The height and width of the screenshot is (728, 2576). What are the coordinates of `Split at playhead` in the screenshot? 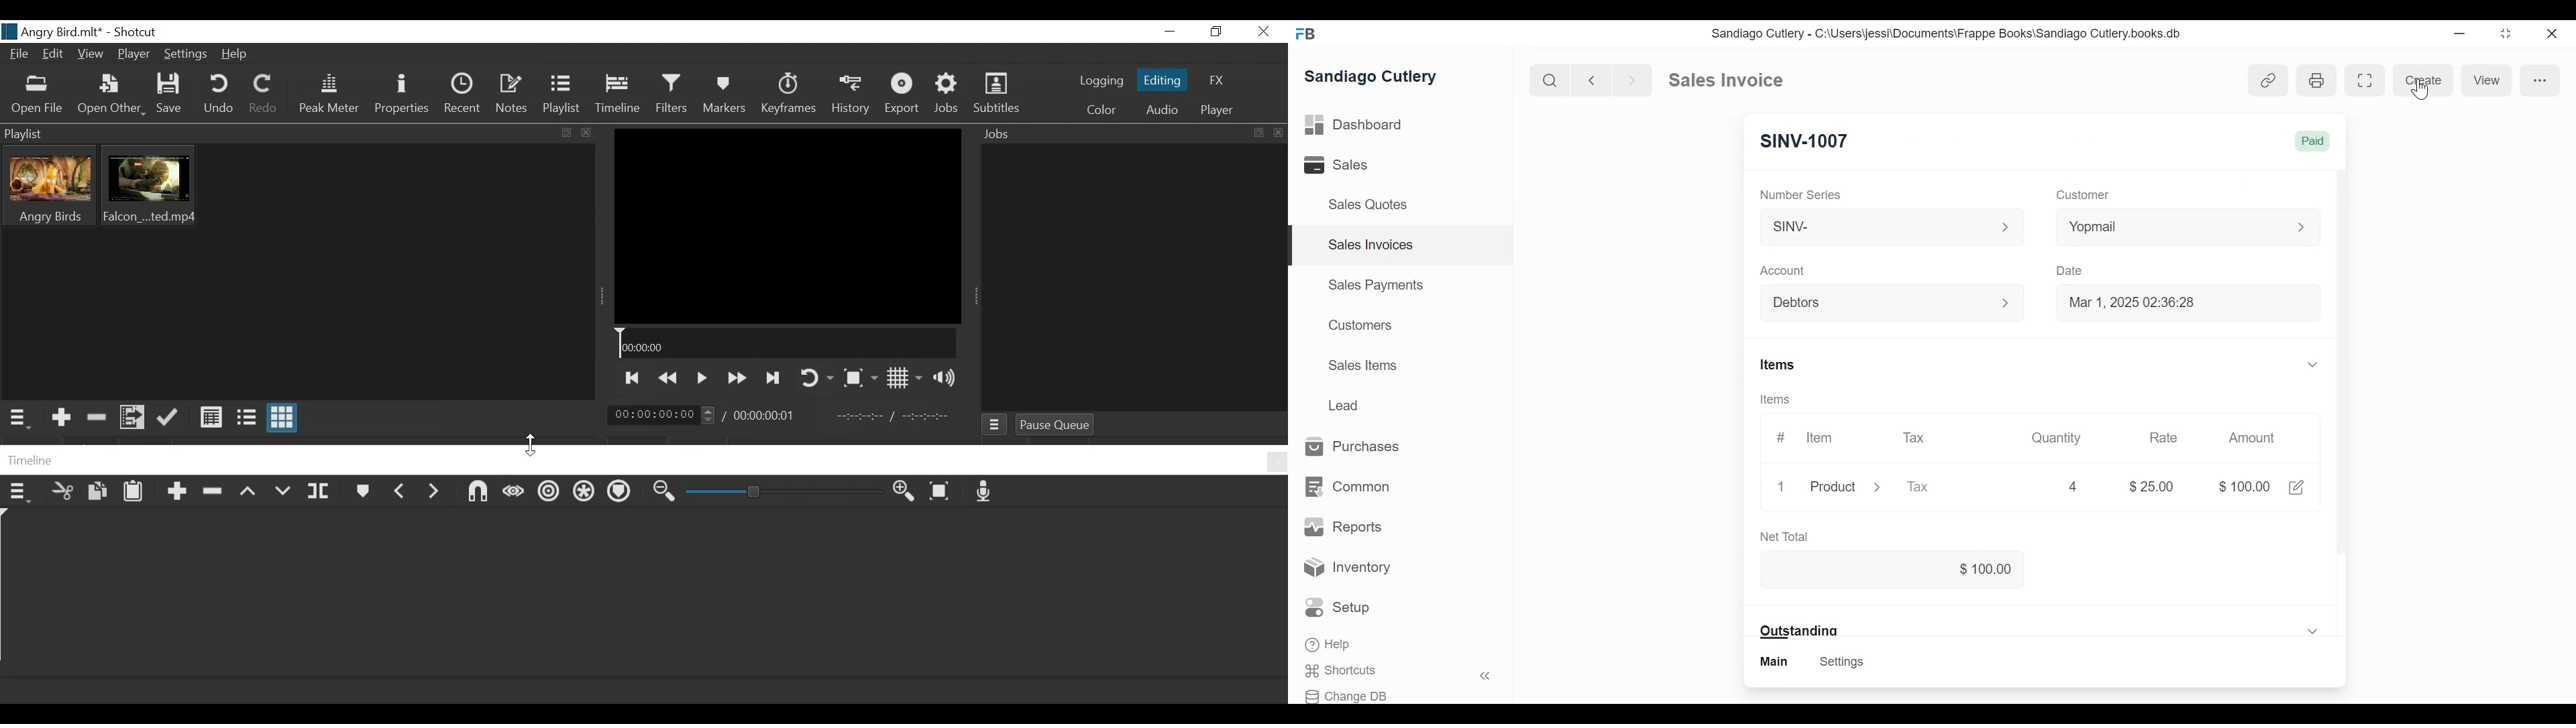 It's located at (321, 493).